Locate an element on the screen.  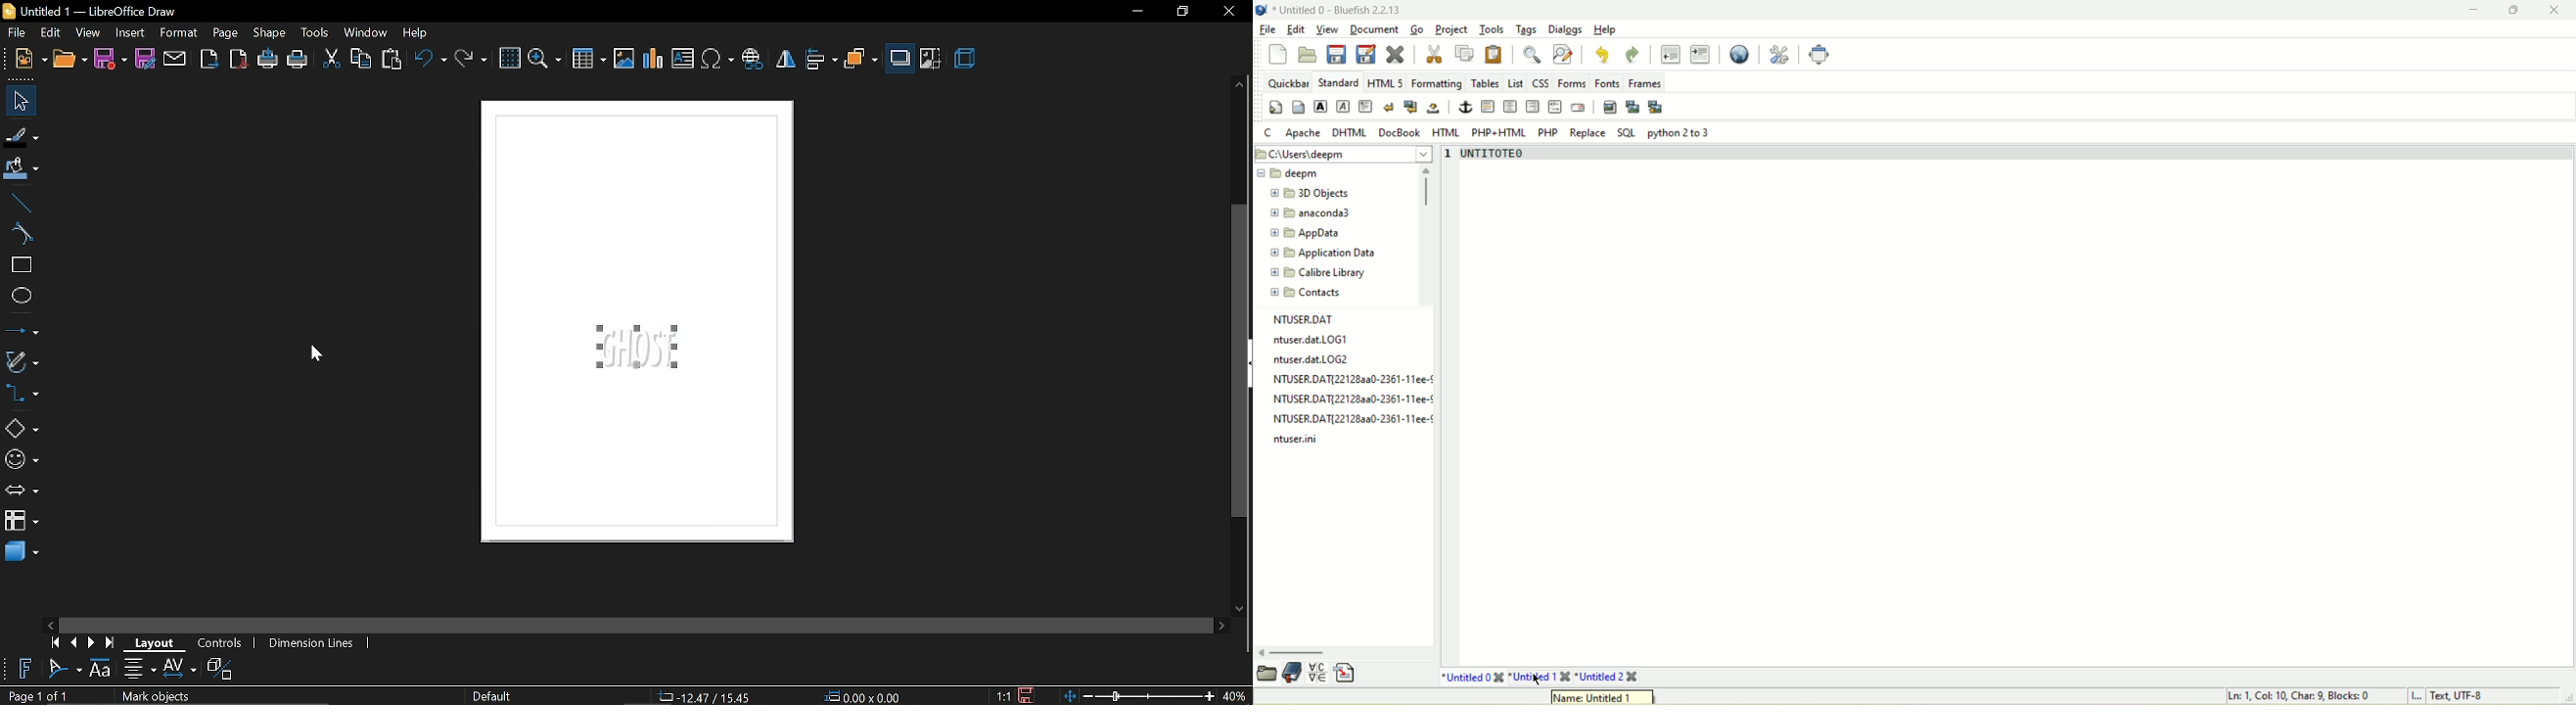
anchor is located at coordinates (1464, 107).